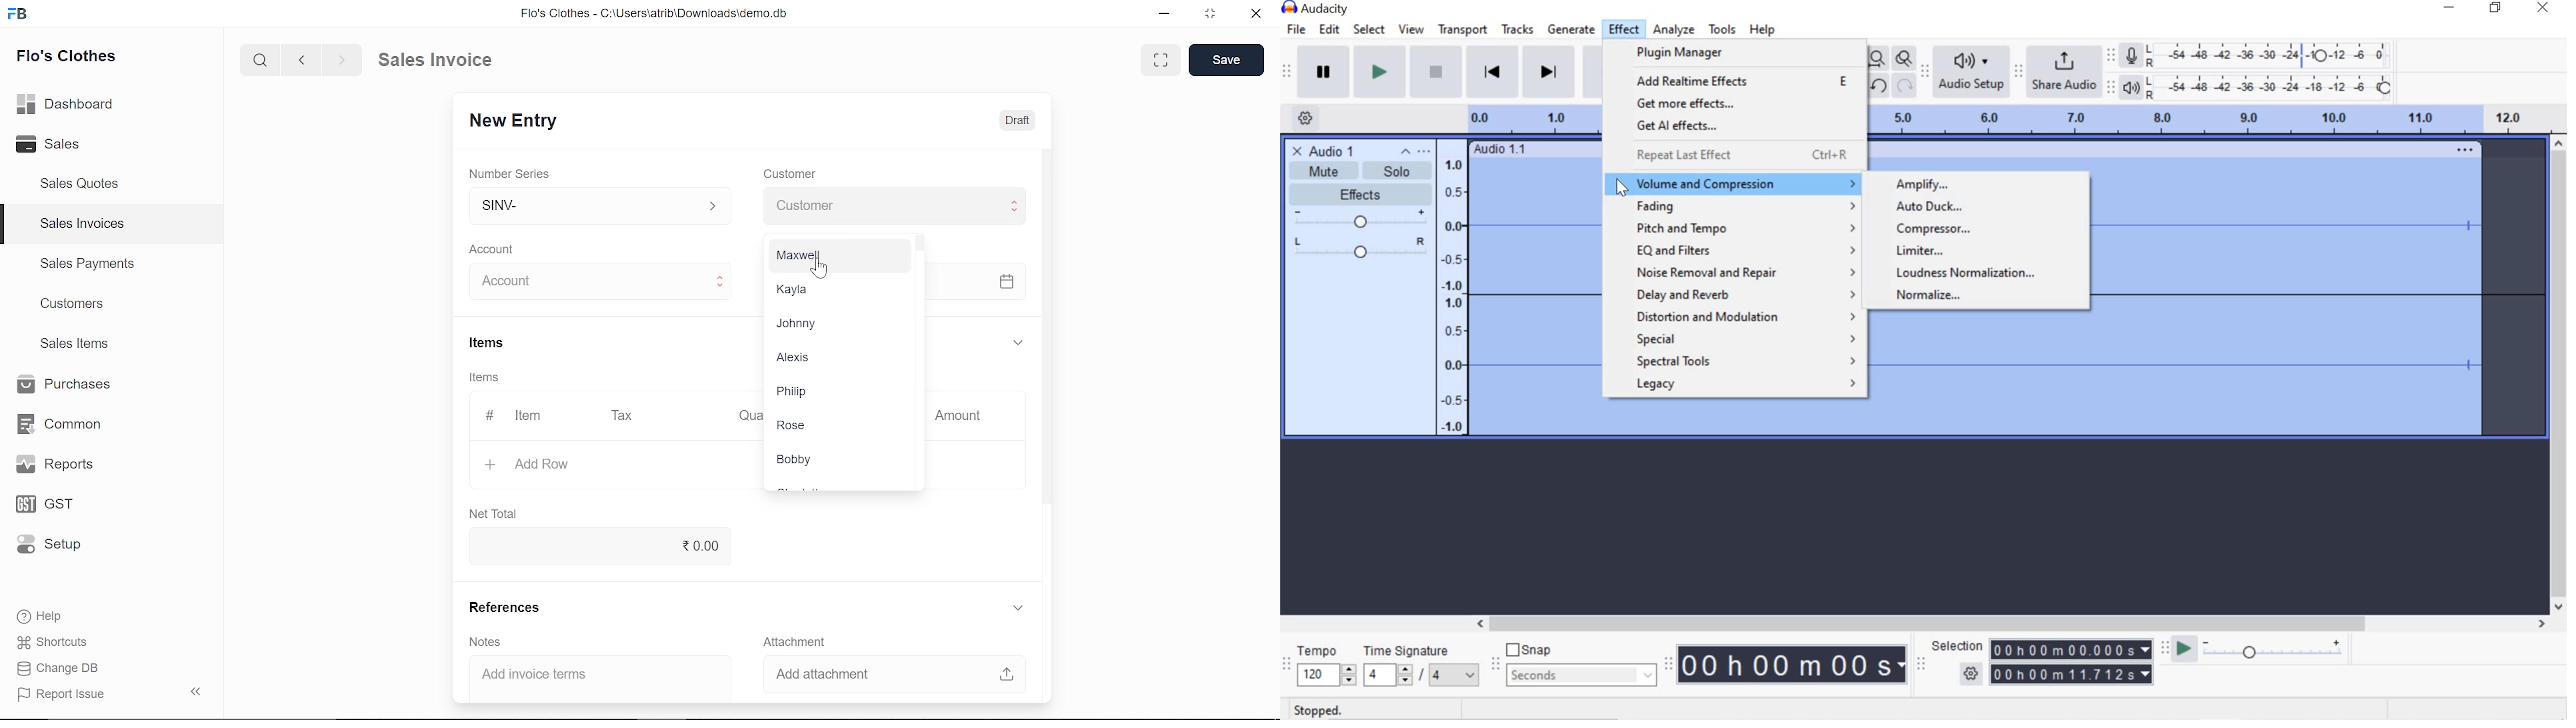  Describe the element at coordinates (53, 616) in the screenshot. I see `Help` at that location.